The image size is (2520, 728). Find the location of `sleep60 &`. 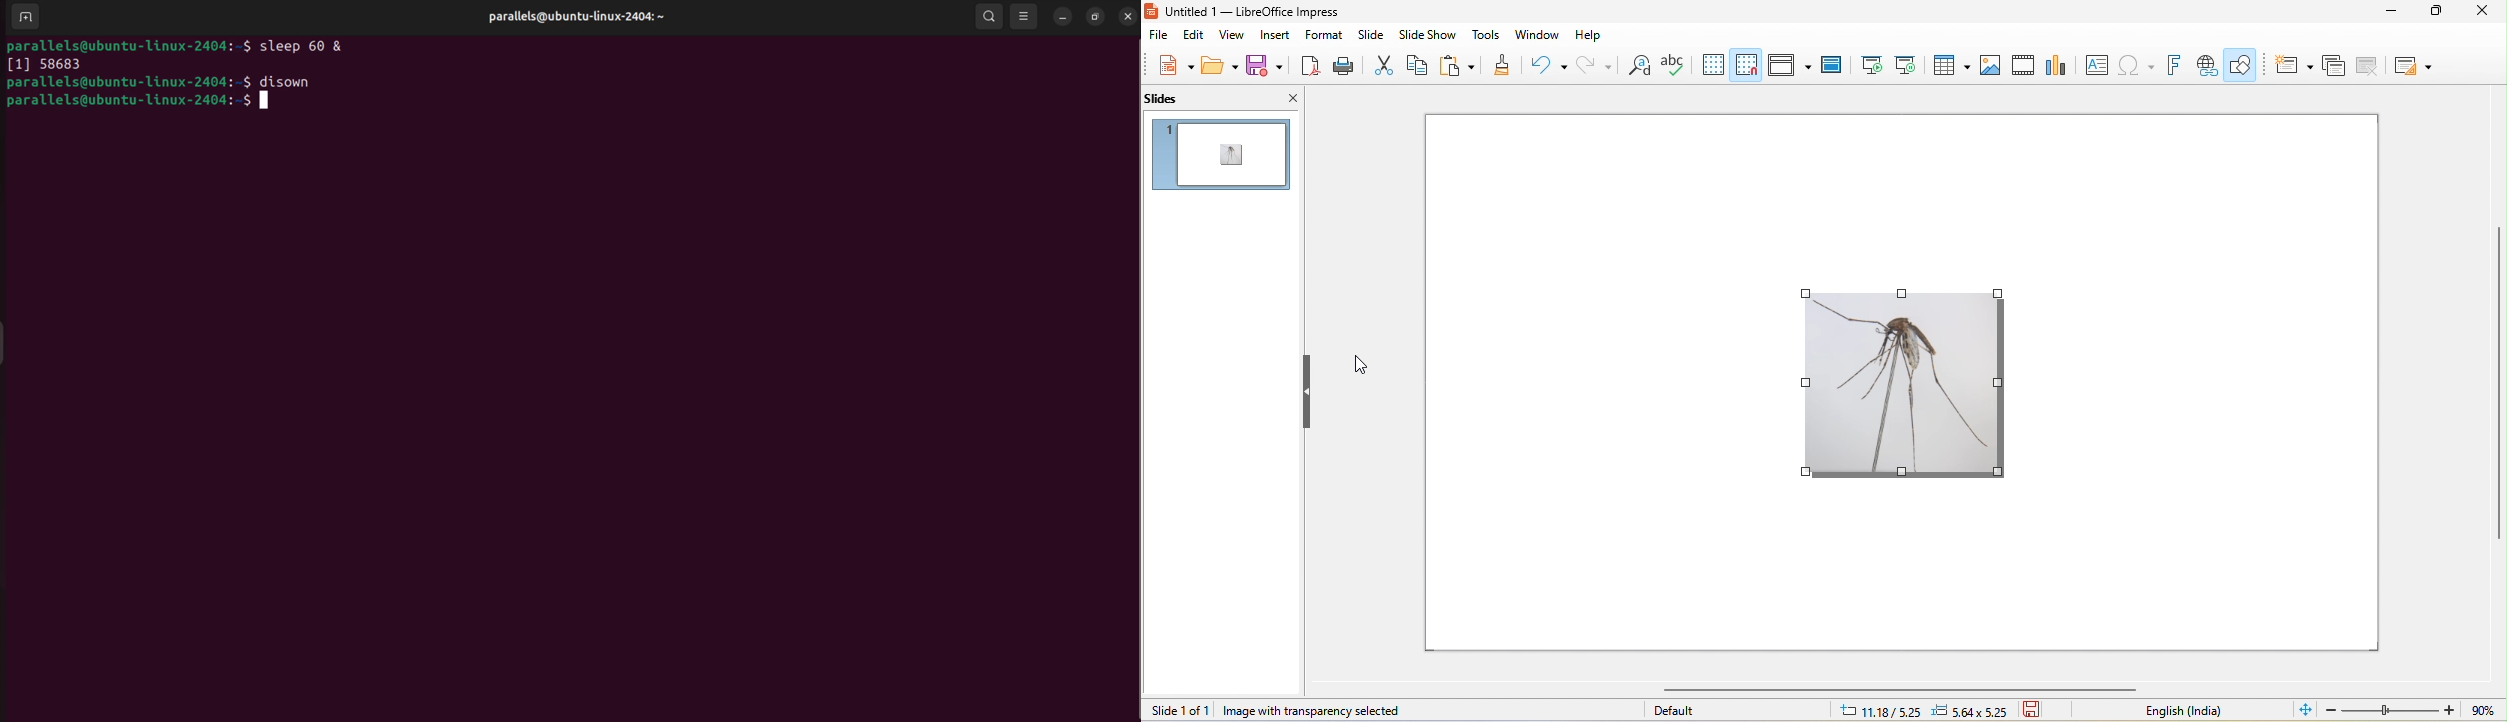

sleep60 & is located at coordinates (309, 45).